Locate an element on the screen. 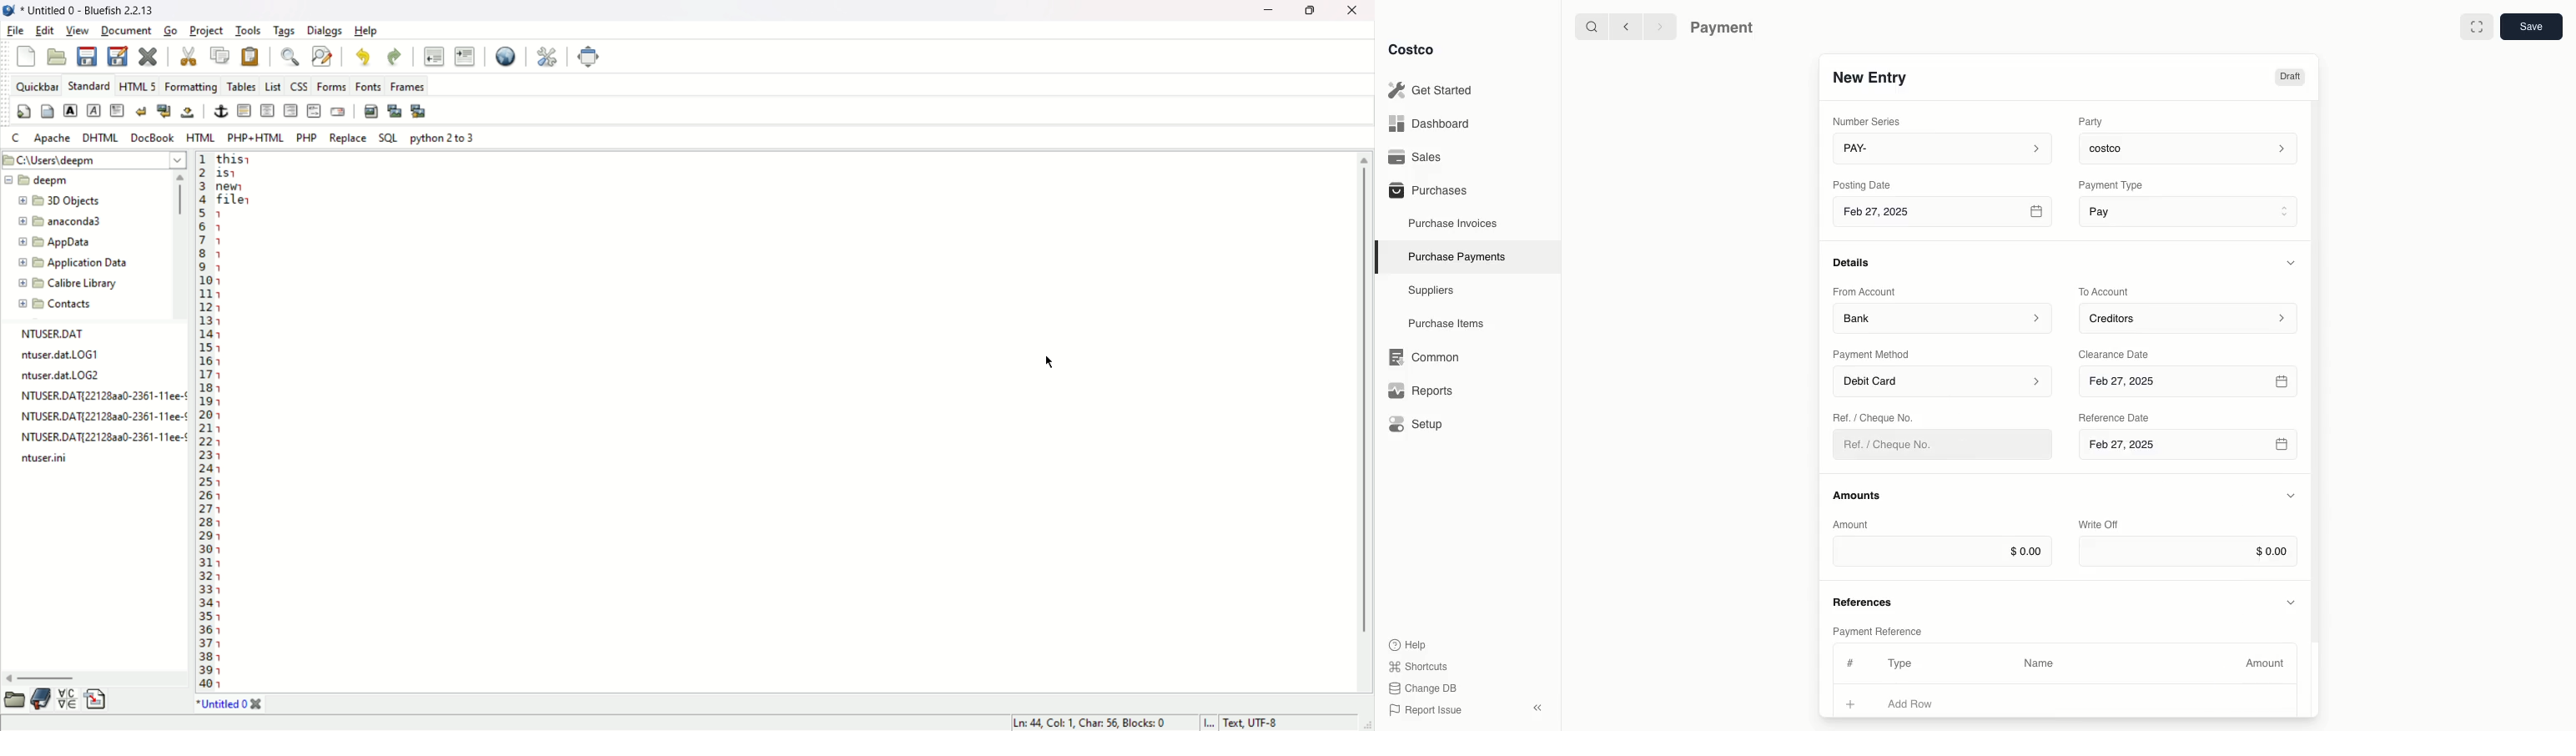 This screenshot has height=756, width=2576. application icon is located at coordinates (9, 11).